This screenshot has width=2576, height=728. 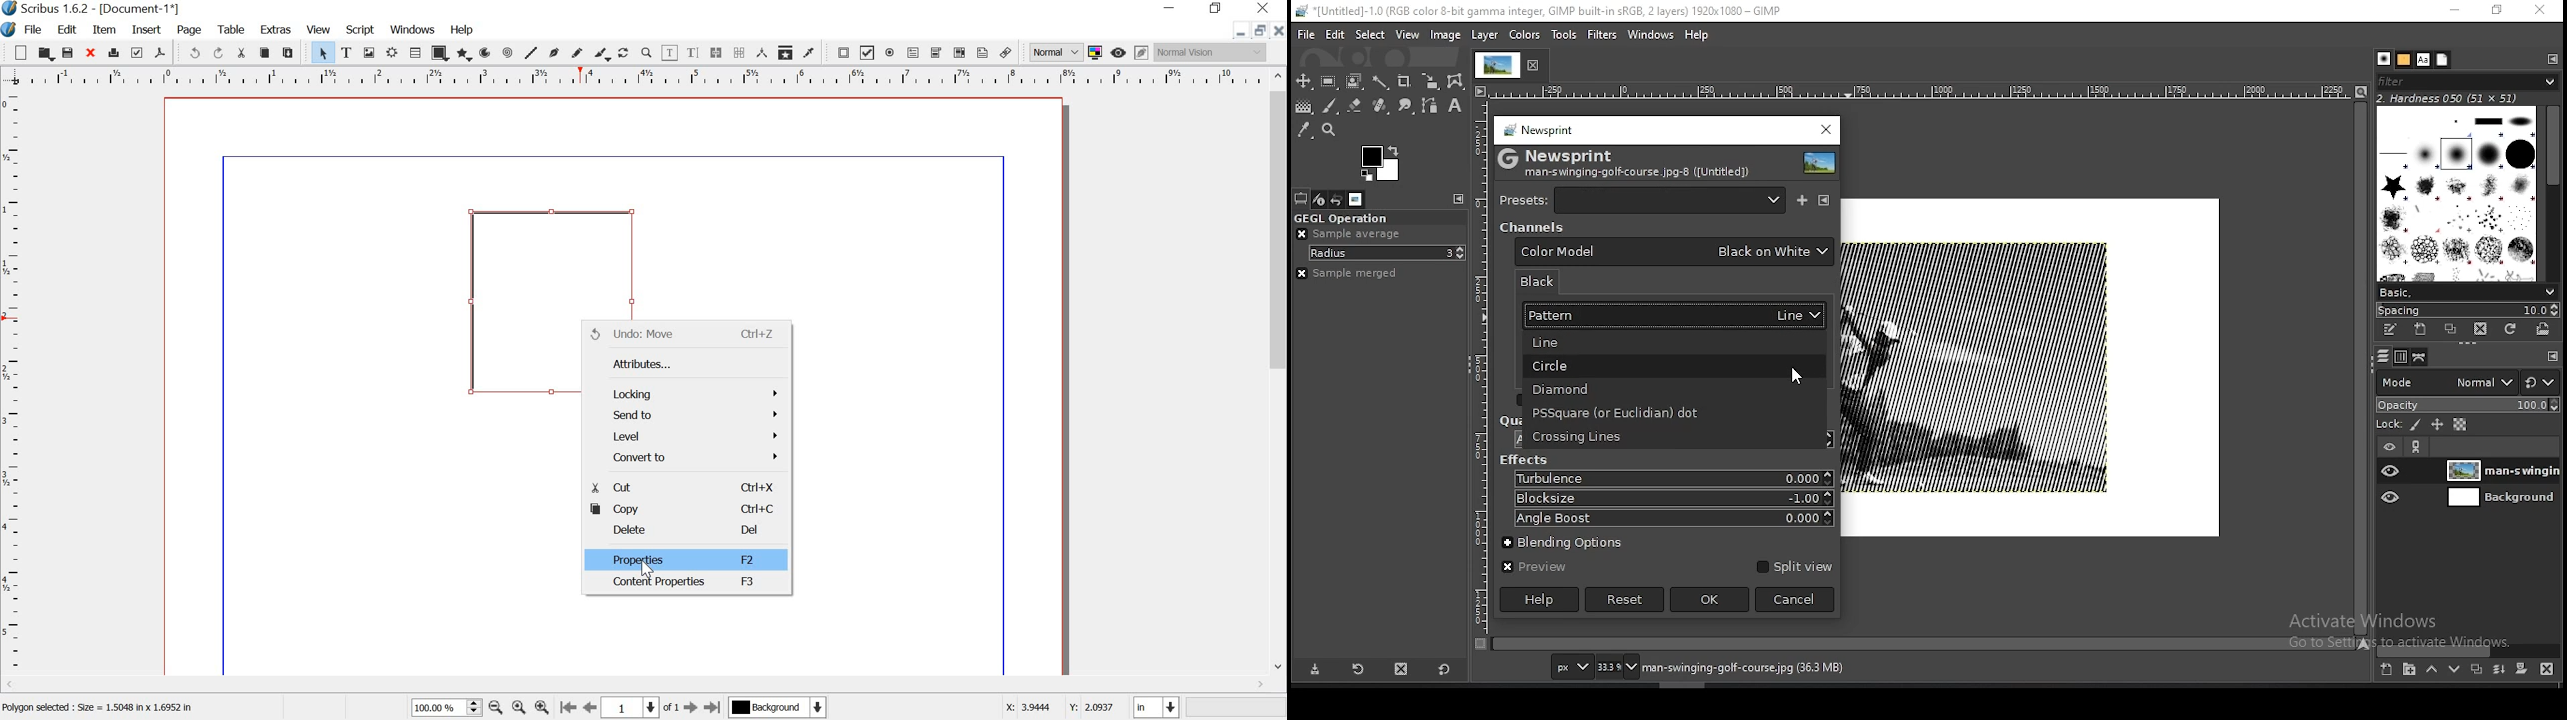 What do you see at coordinates (44, 54) in the screenshot?
I see `open` at bounding box center [44, 54].